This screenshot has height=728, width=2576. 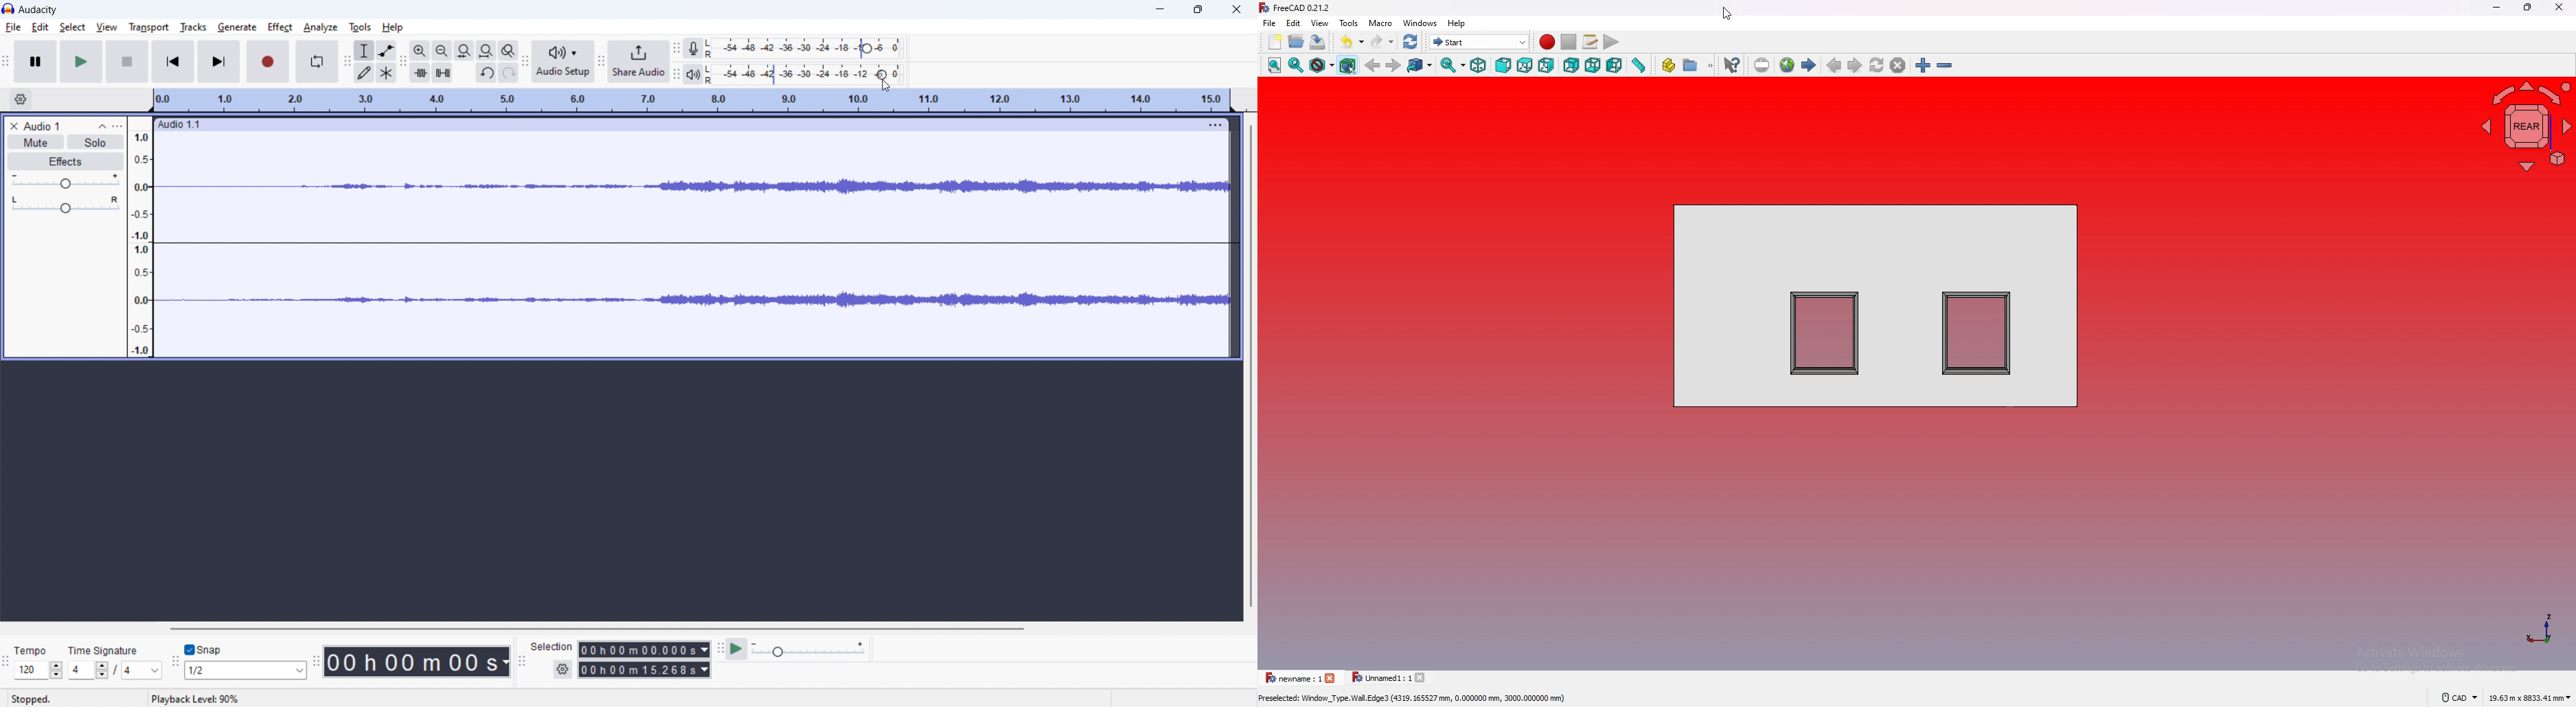 I want to click on zoom out, so click(x=1945, y=65).